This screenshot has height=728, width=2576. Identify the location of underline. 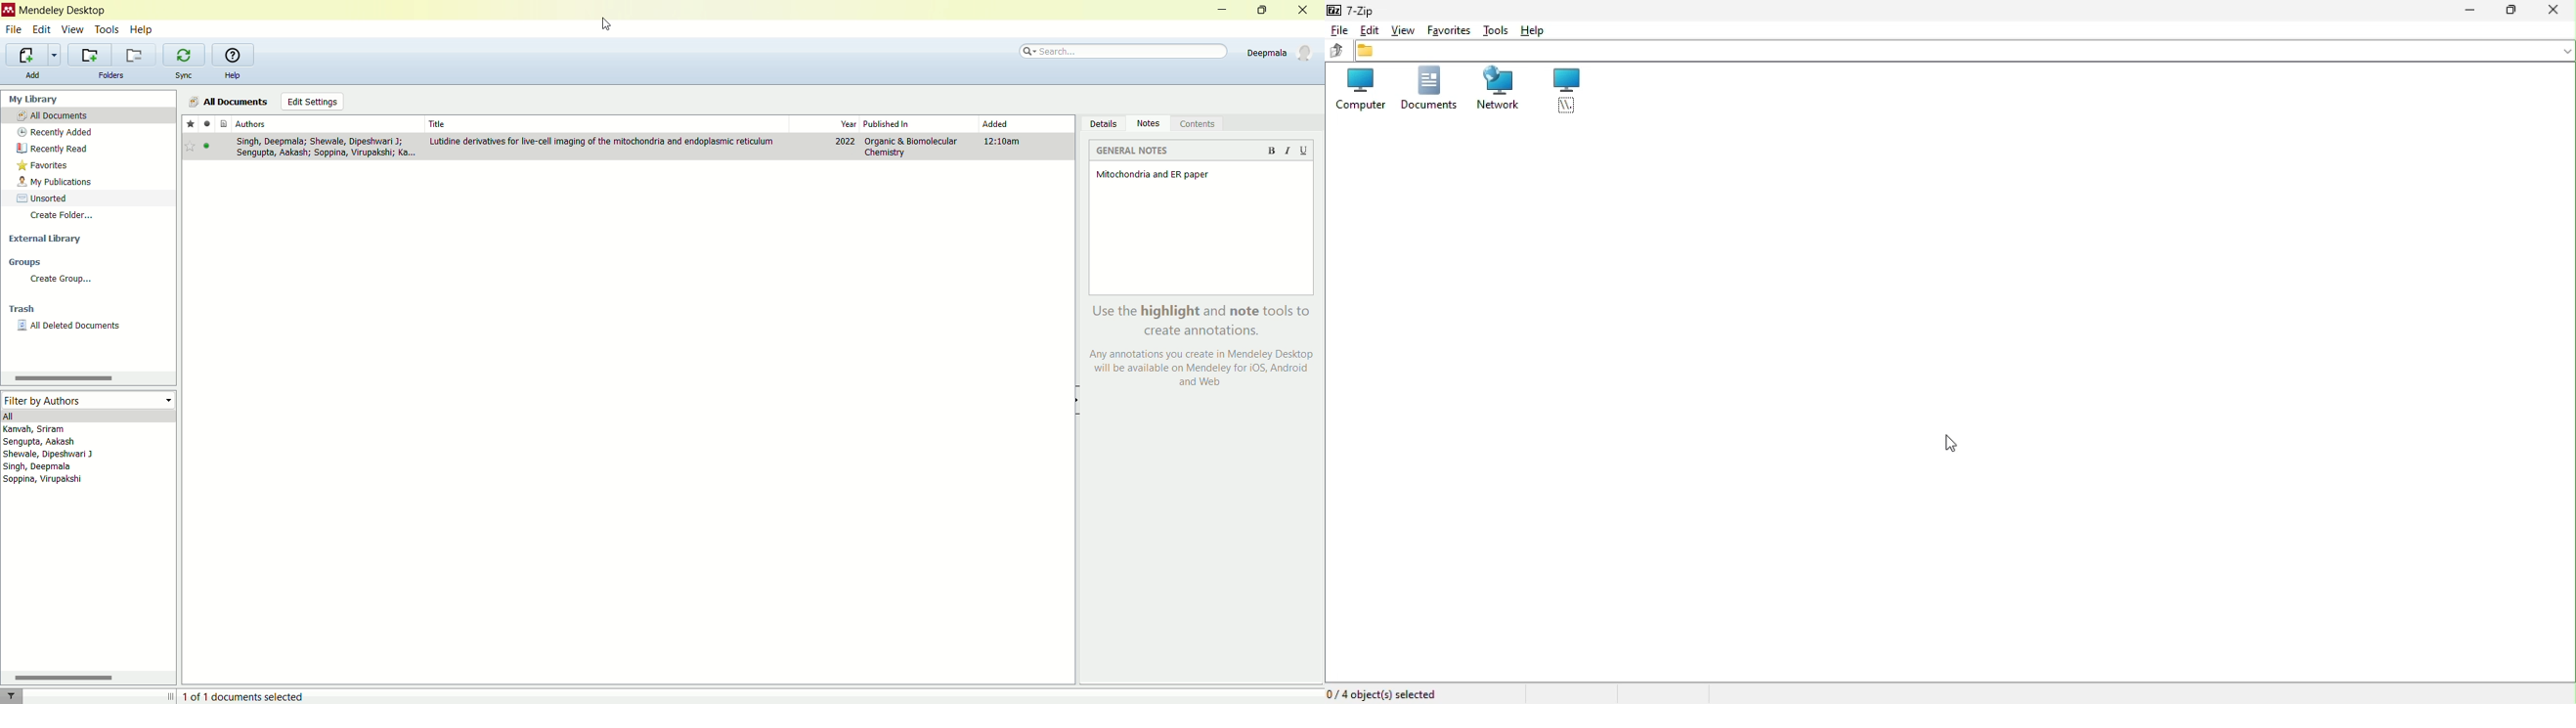
(1304, 150).